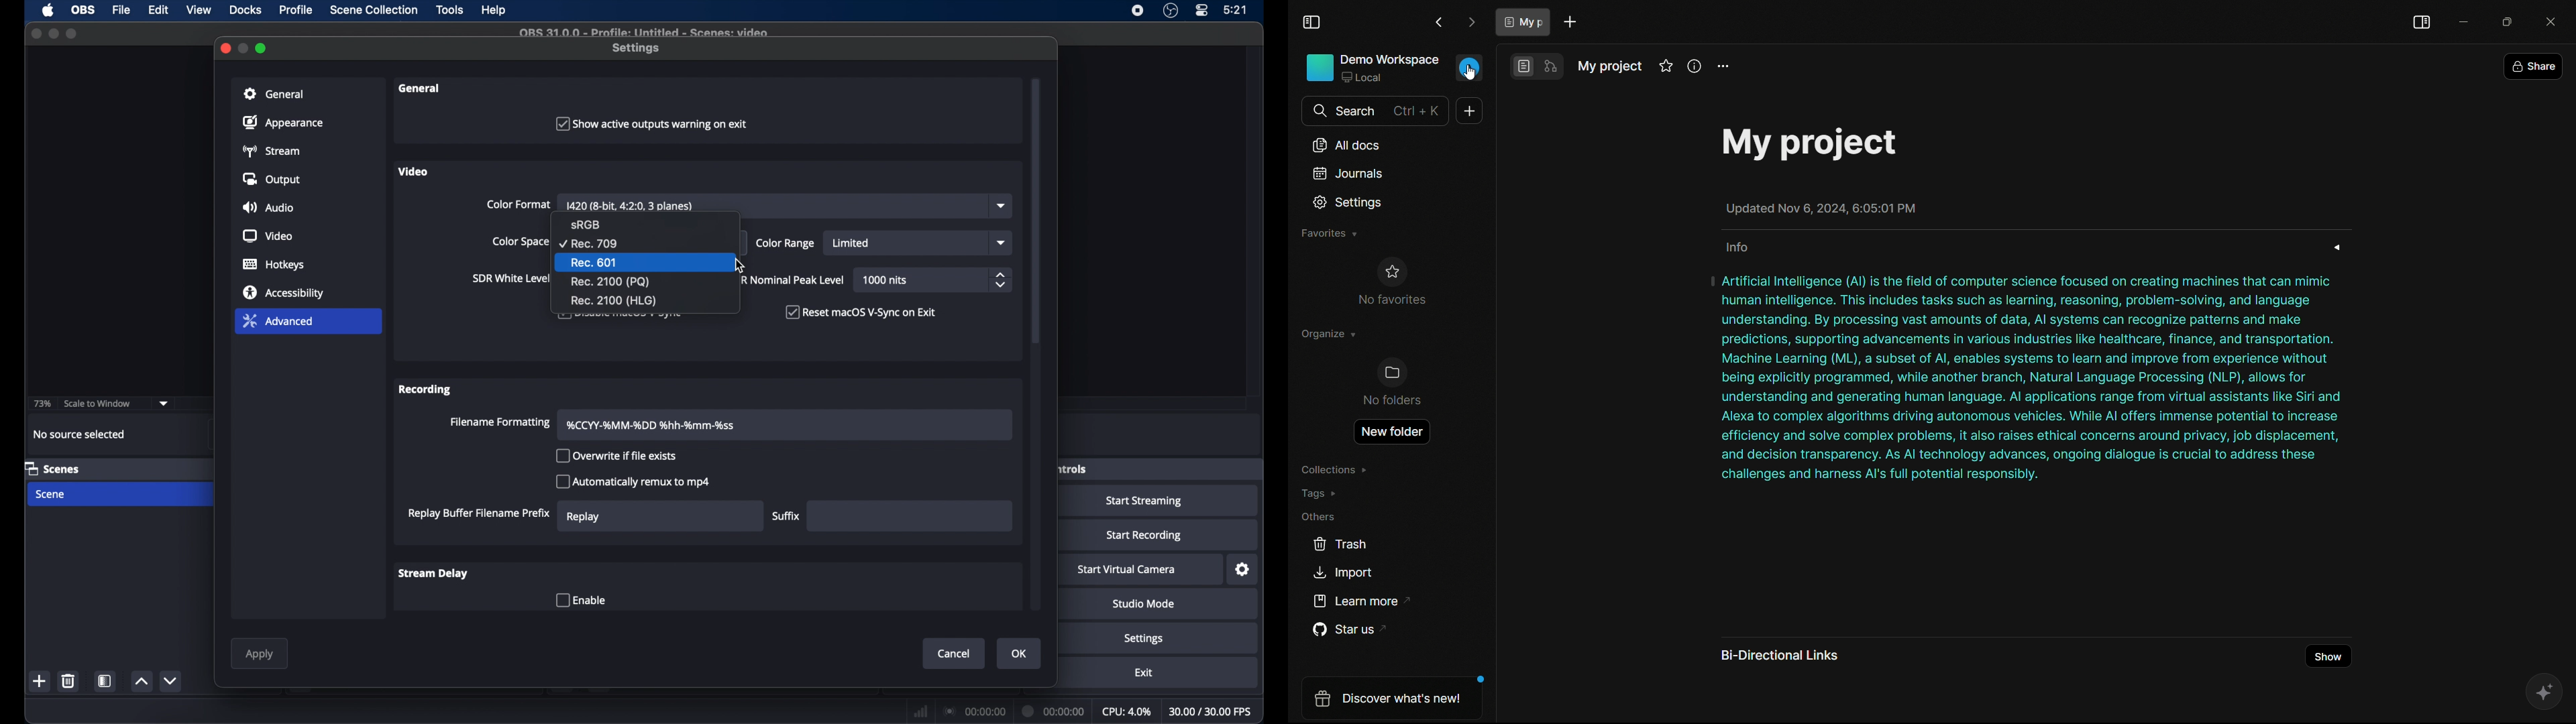  Describe the element at coordinates (615, 300) in the screenshot. I see `rec. 2100 (HLG)` at that location.